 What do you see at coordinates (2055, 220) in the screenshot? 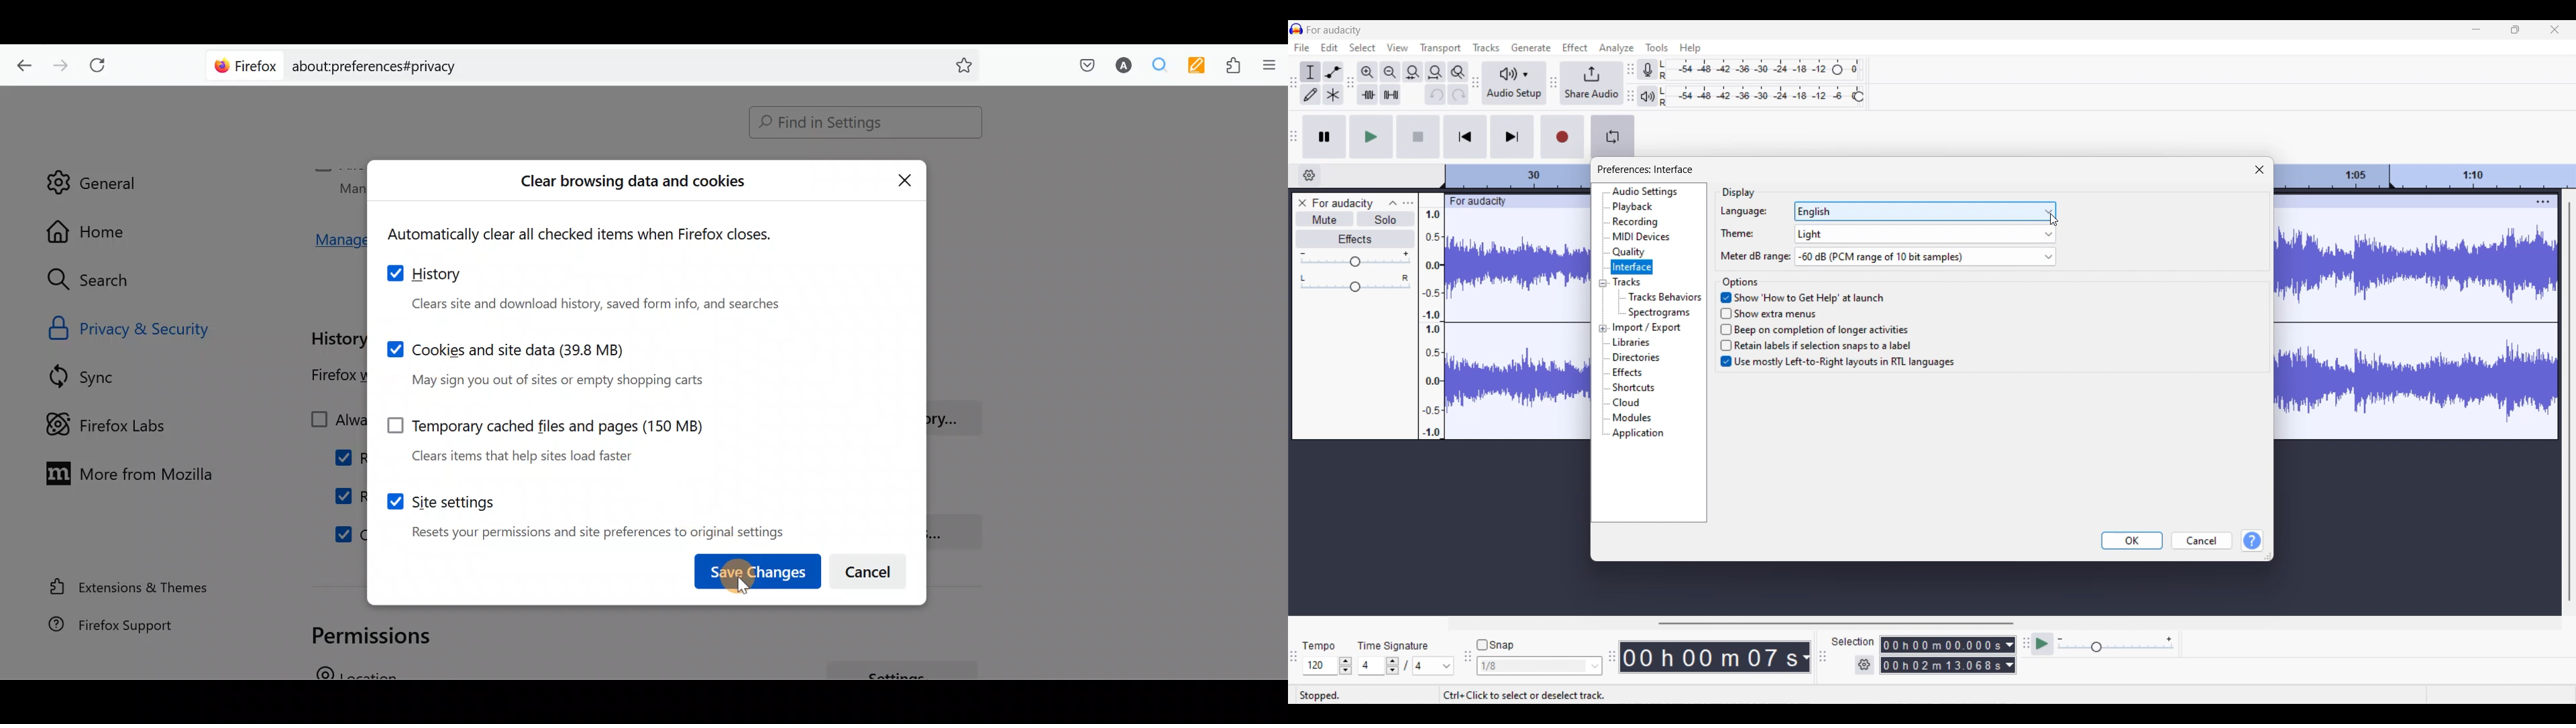
I see `Cursor` at bounding box center [2055, 220].